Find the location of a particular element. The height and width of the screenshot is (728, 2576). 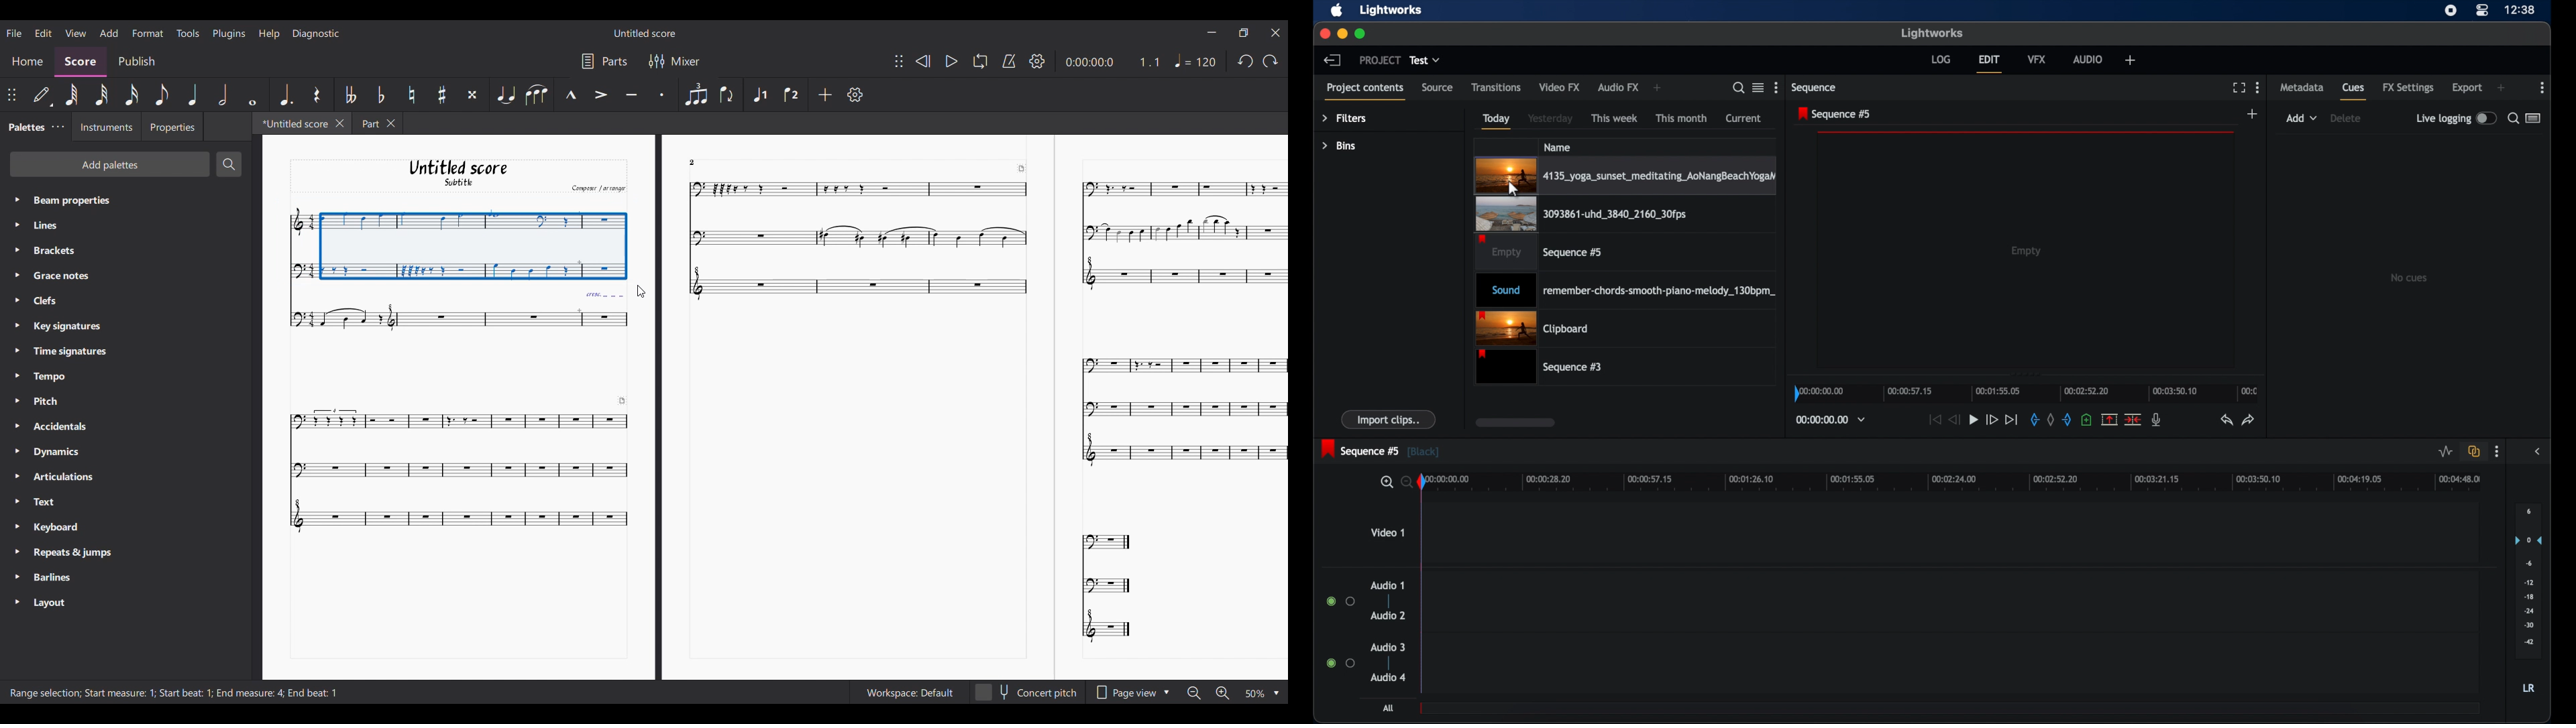

Clefs is located at coordinates (56, 300).